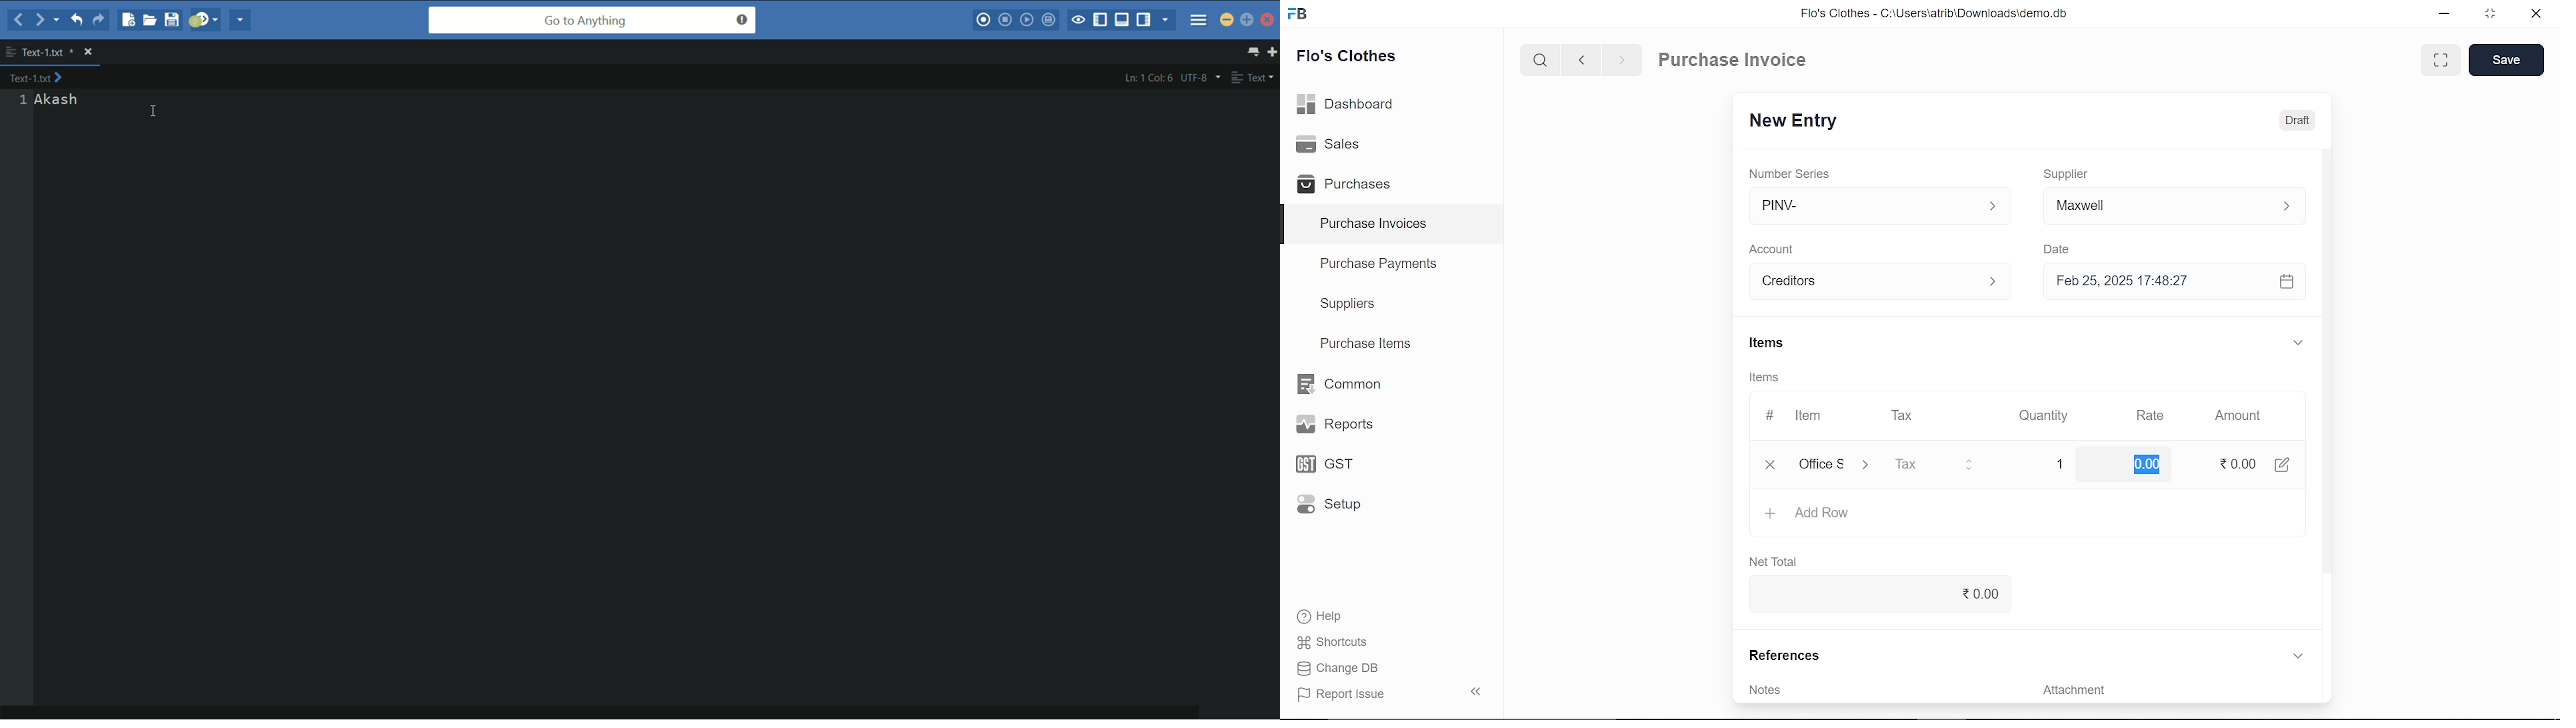 This screenshot has width=2576, height=728. Describe the element at coordinates (1788, 655) in the screenshot. I see `References.` at that location.